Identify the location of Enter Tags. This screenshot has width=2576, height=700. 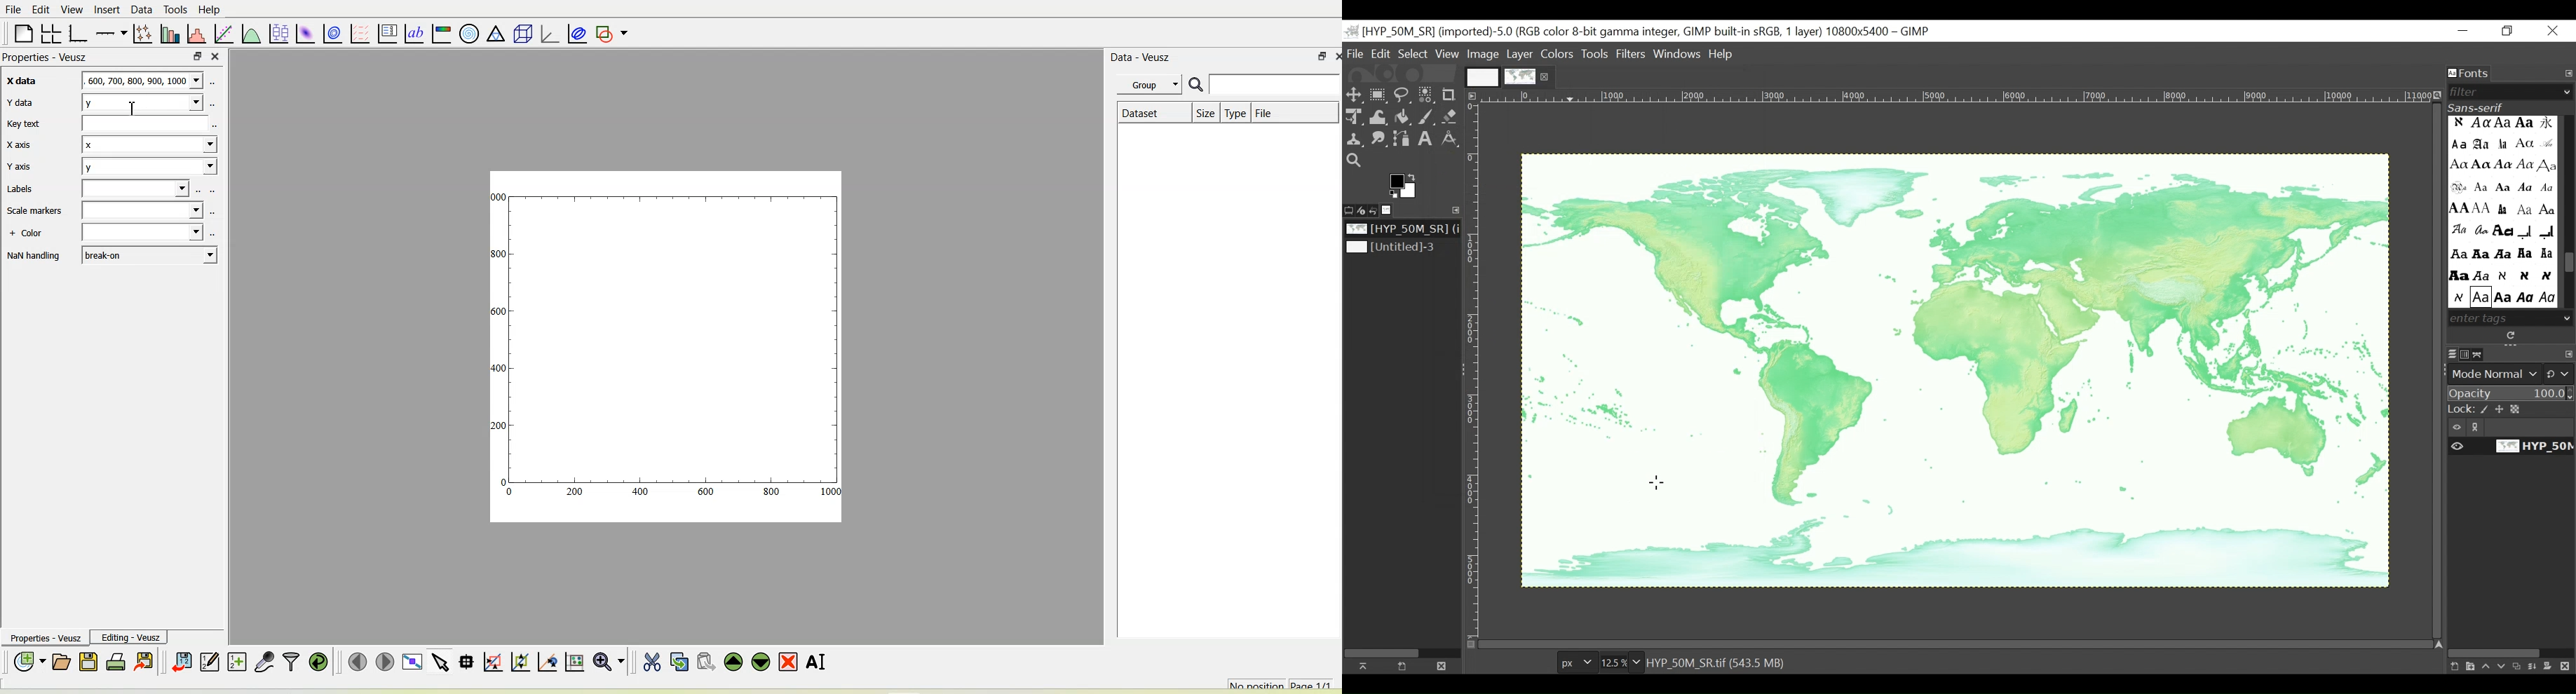
(2501, 211).